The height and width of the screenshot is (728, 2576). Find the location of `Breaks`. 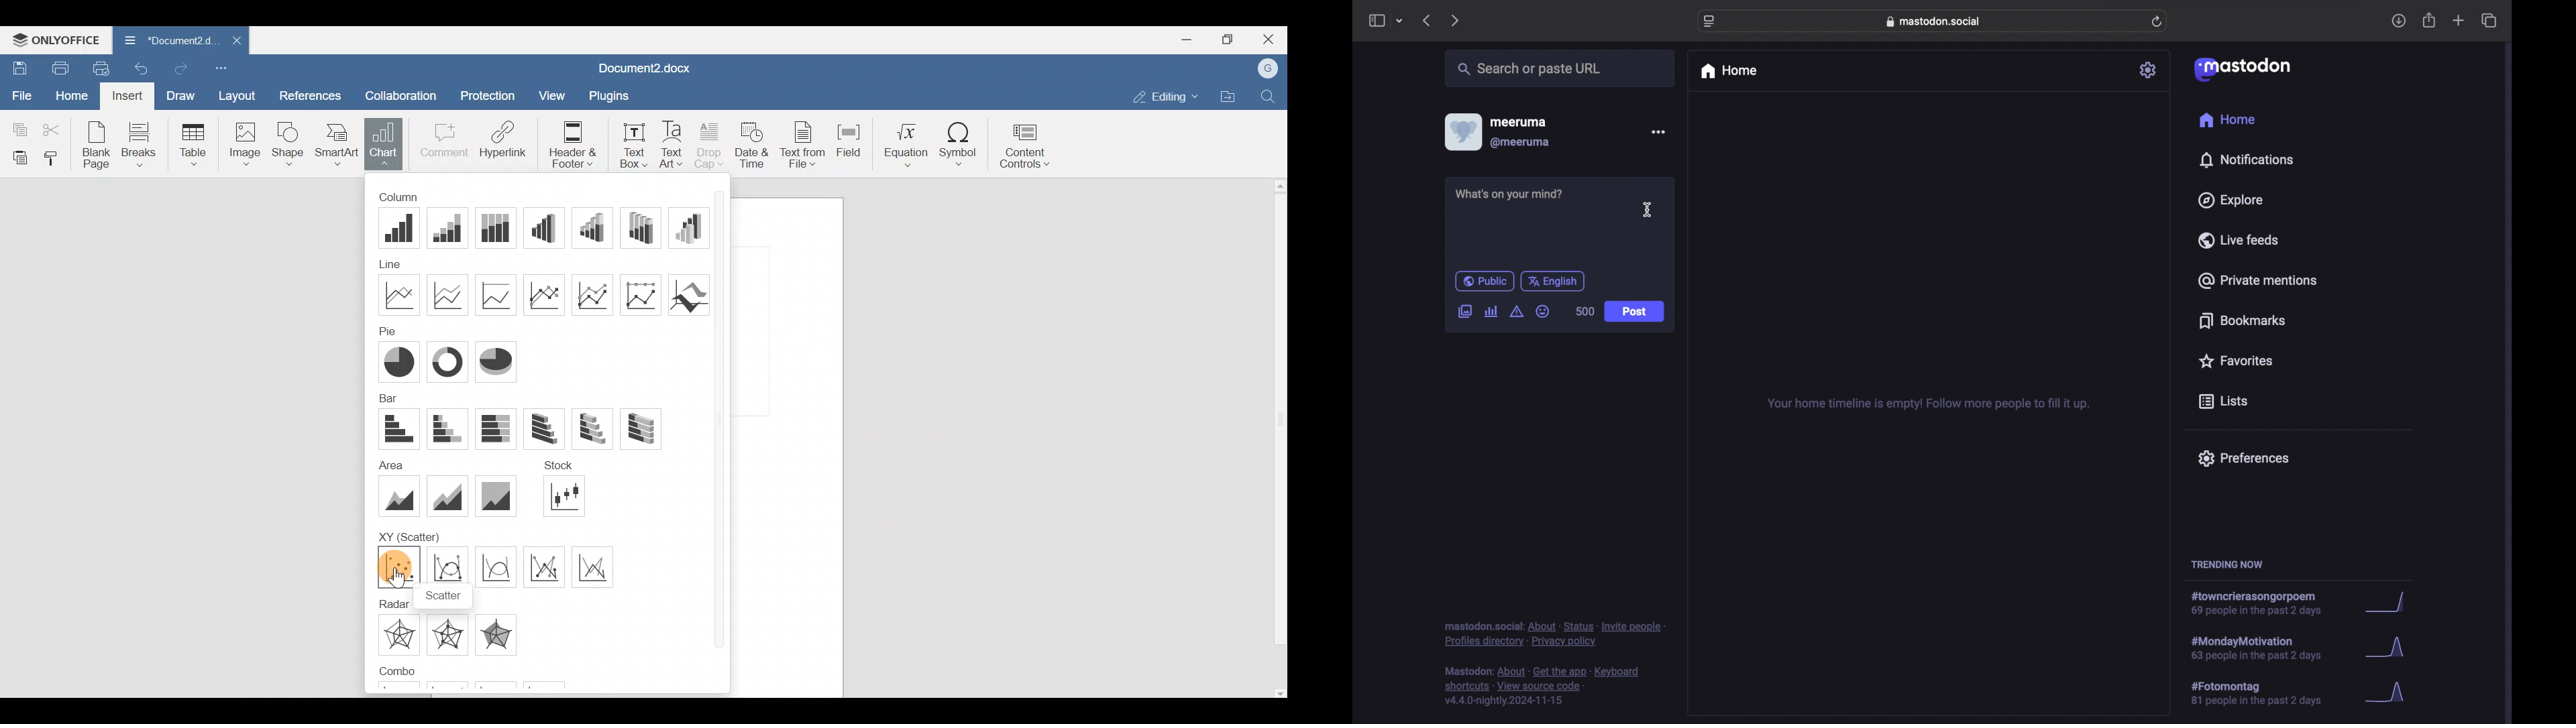

Breaks is located at coordinates (146, 143).